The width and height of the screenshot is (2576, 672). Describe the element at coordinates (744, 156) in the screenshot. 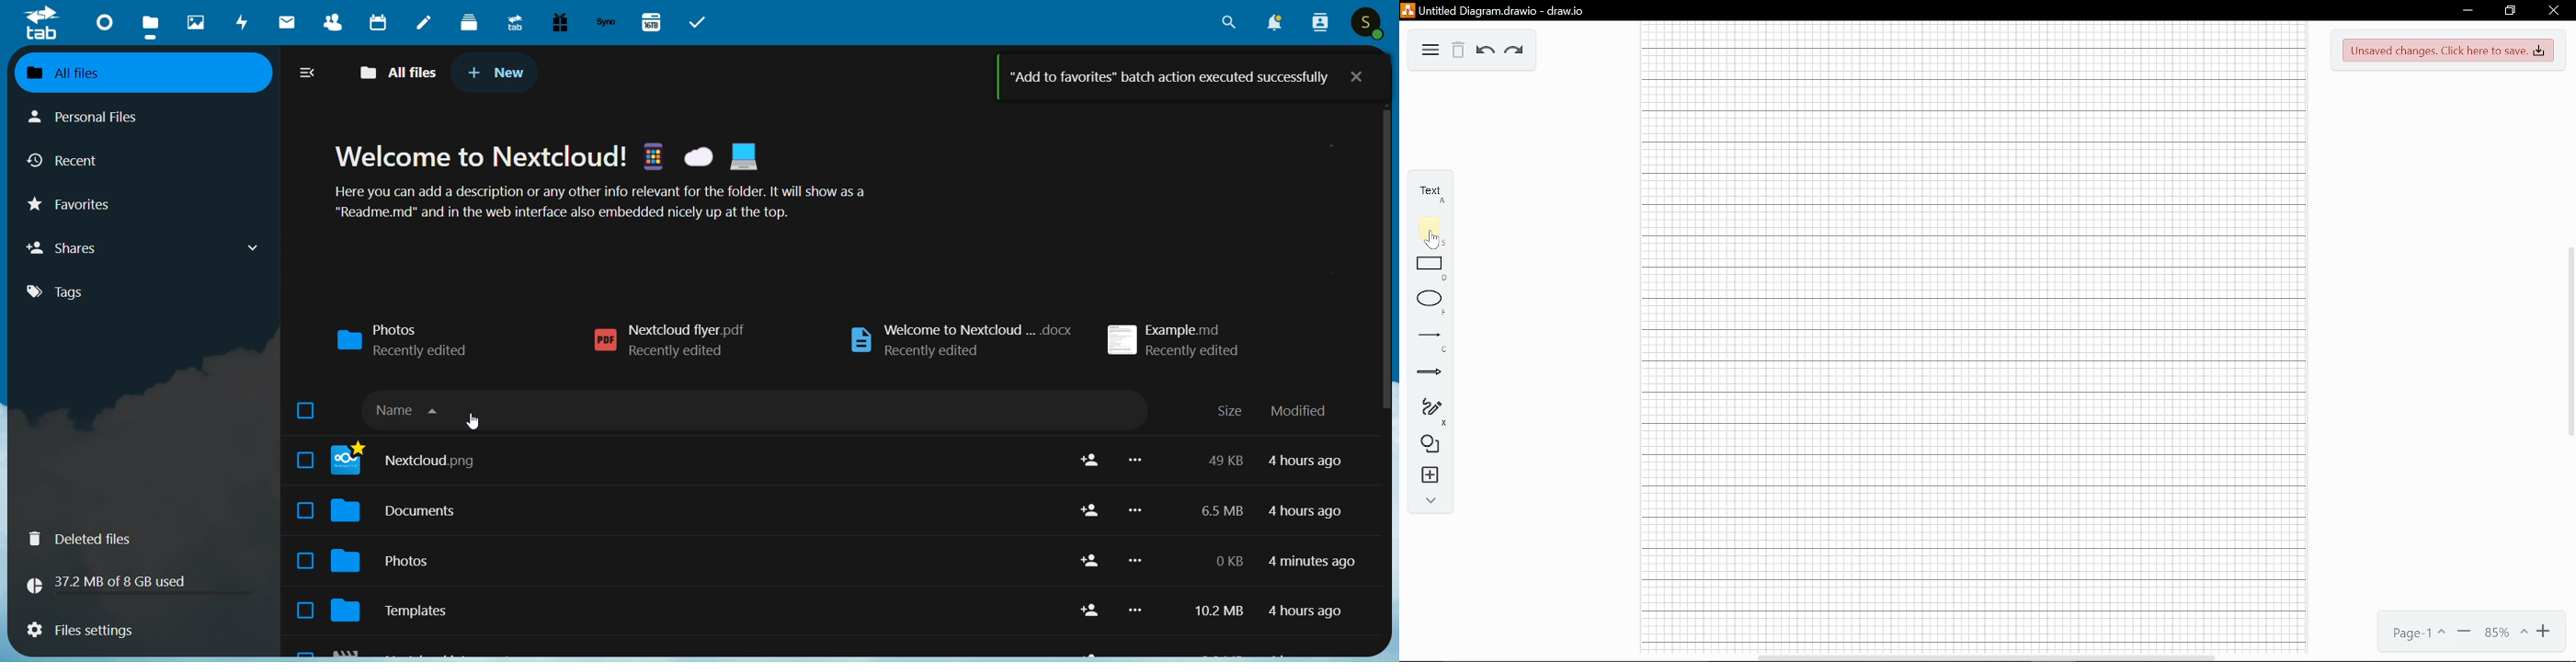

I see `Laptop emoji` at that location.